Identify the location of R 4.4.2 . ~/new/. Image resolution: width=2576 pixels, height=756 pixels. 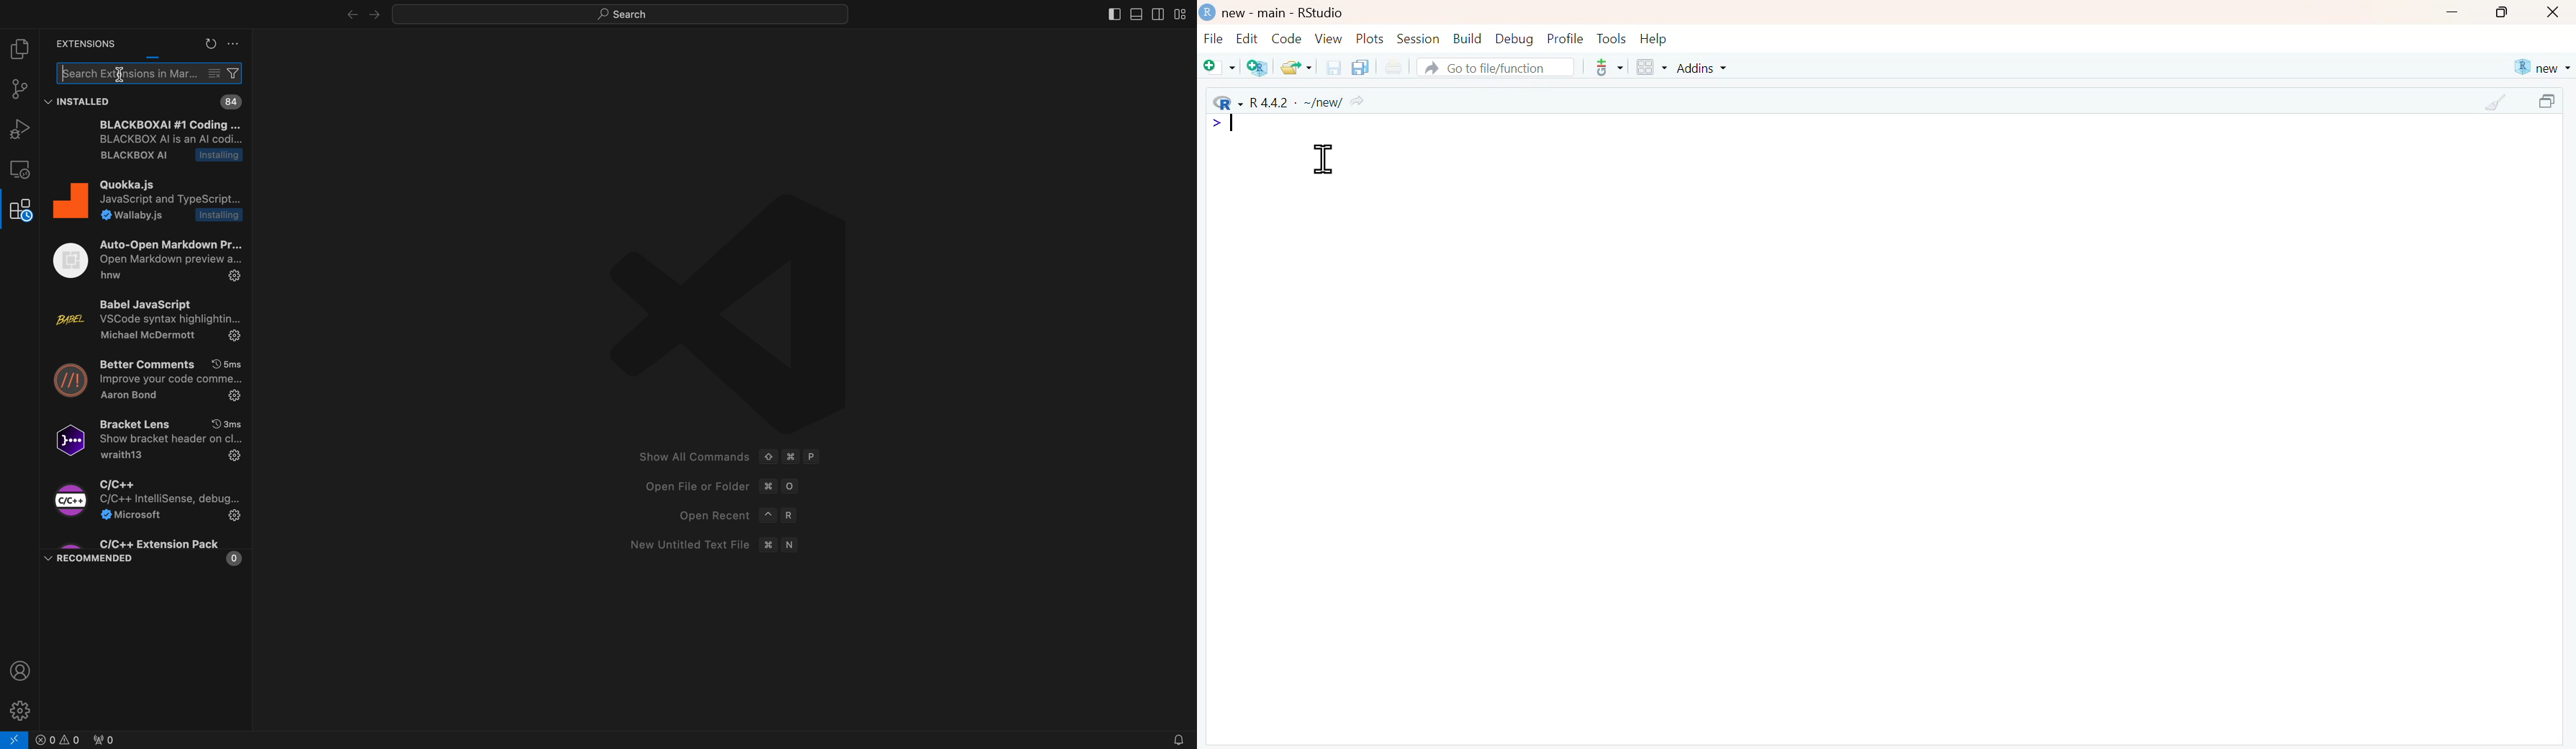
(1290, 102).